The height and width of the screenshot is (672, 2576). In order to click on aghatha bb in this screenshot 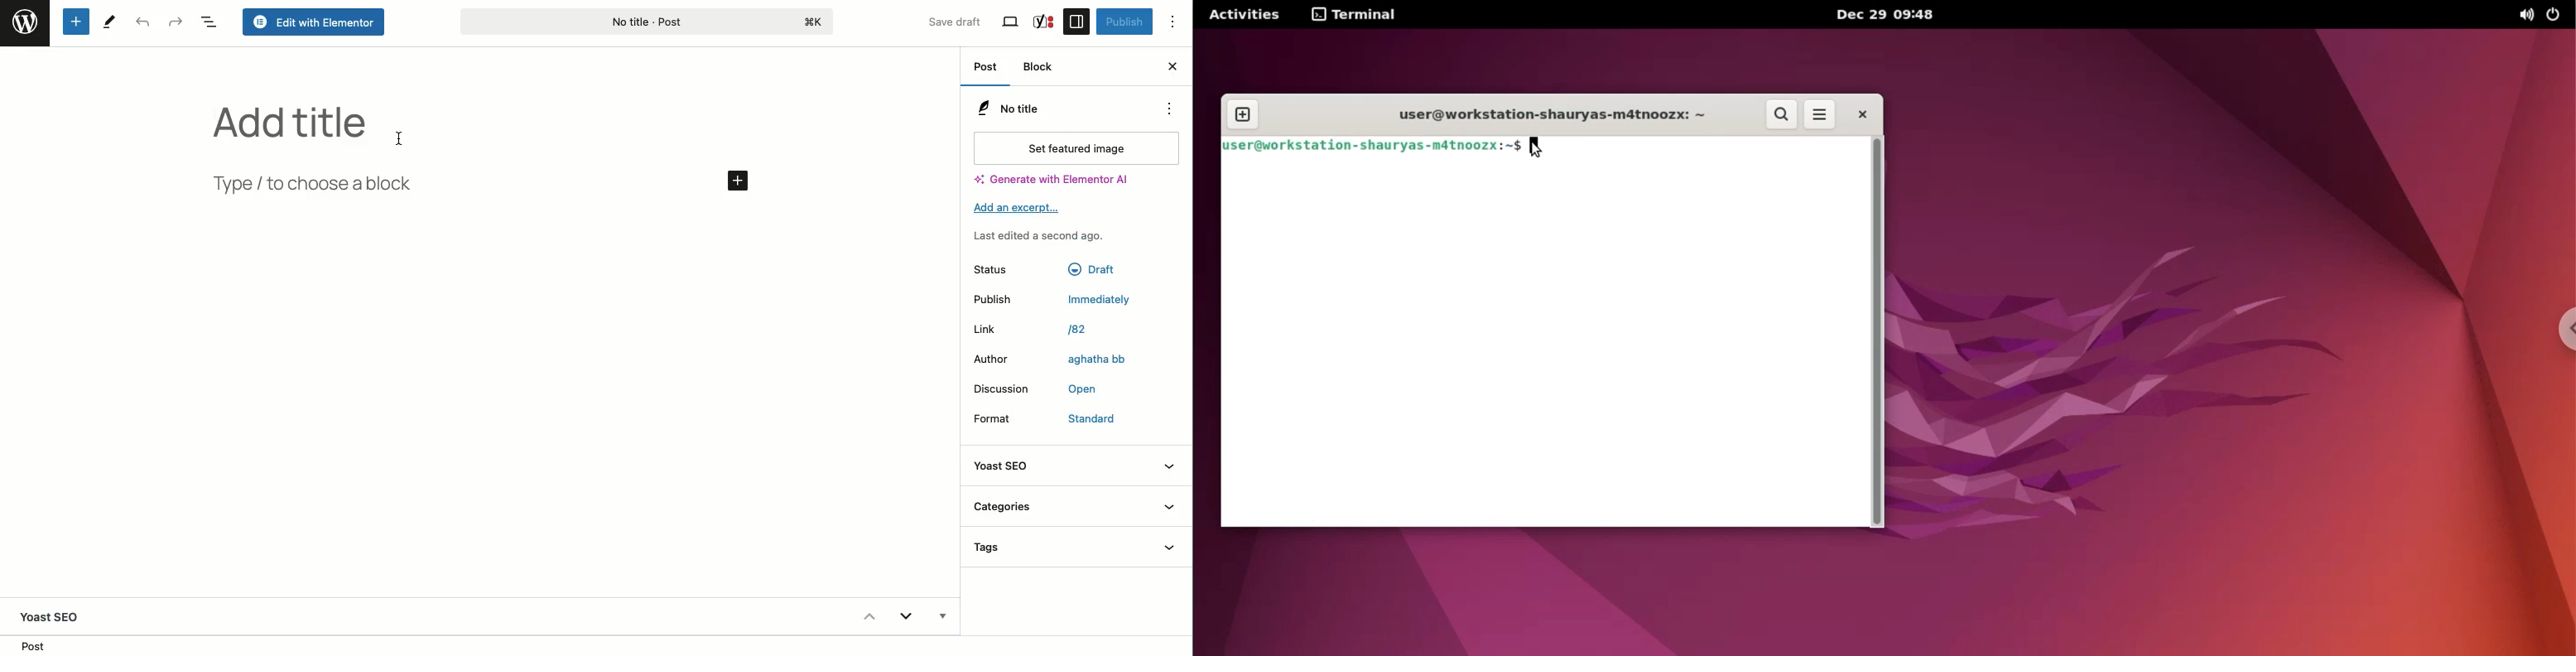, I will do `click(1097, 359)`.